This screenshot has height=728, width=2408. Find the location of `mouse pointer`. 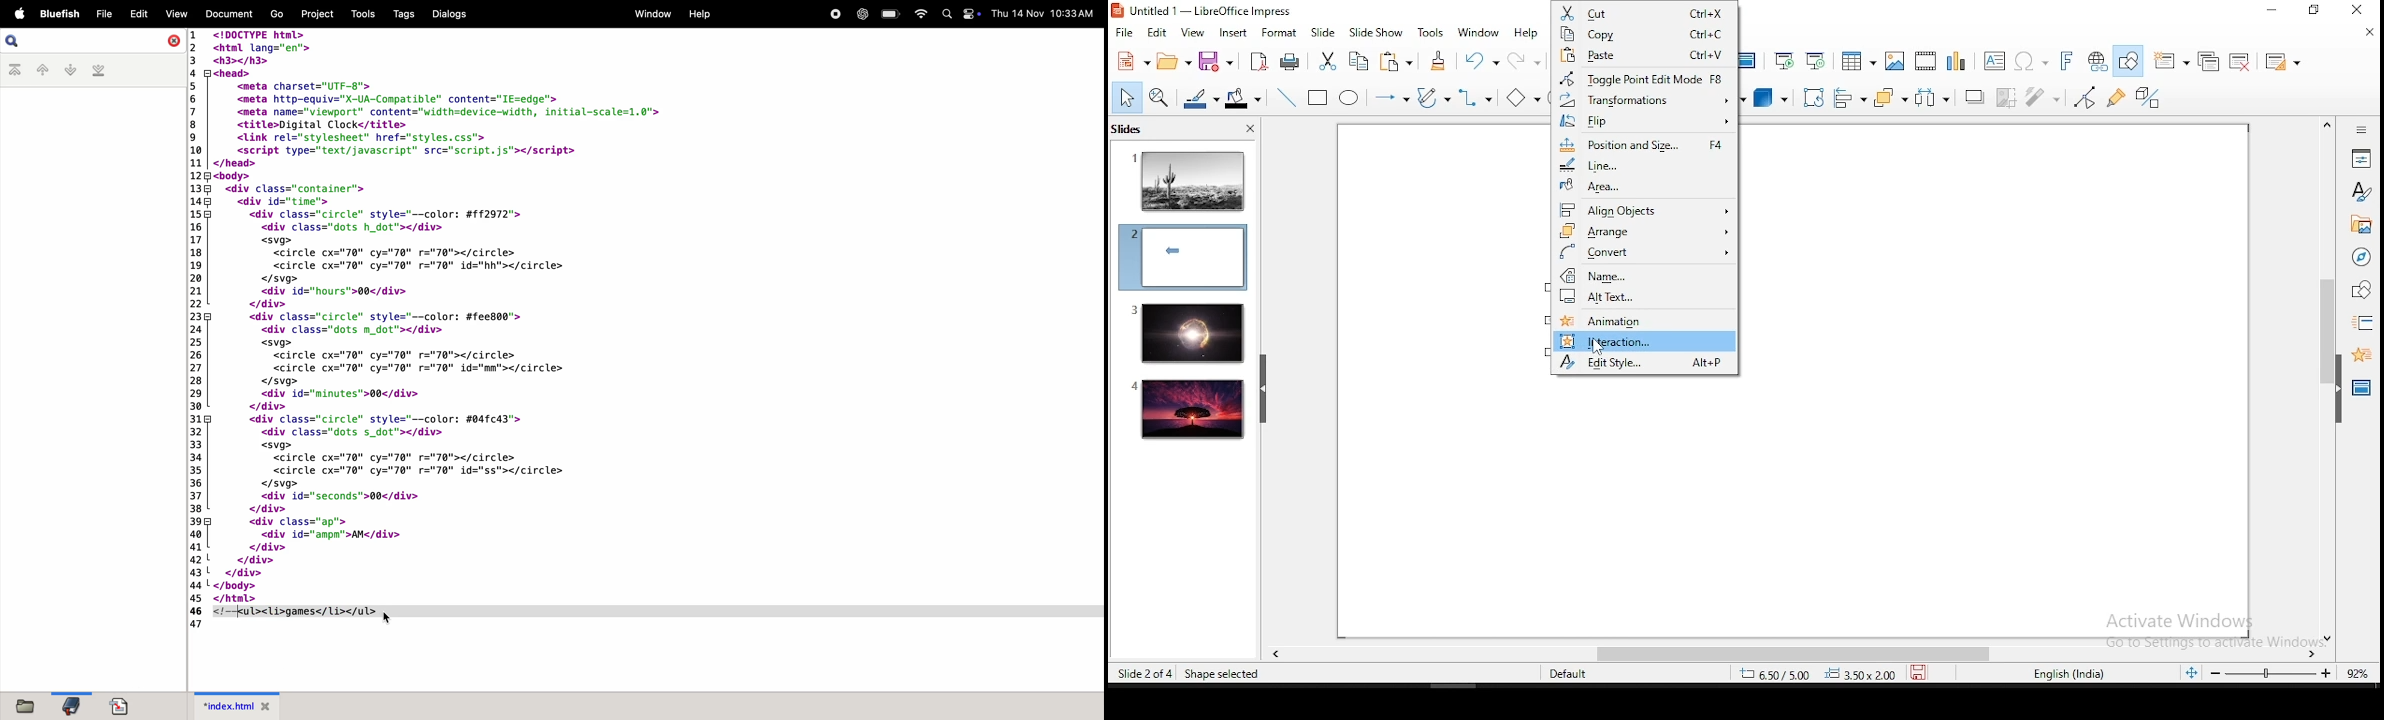

mouse pointer is located at coordinates (1596, 348).